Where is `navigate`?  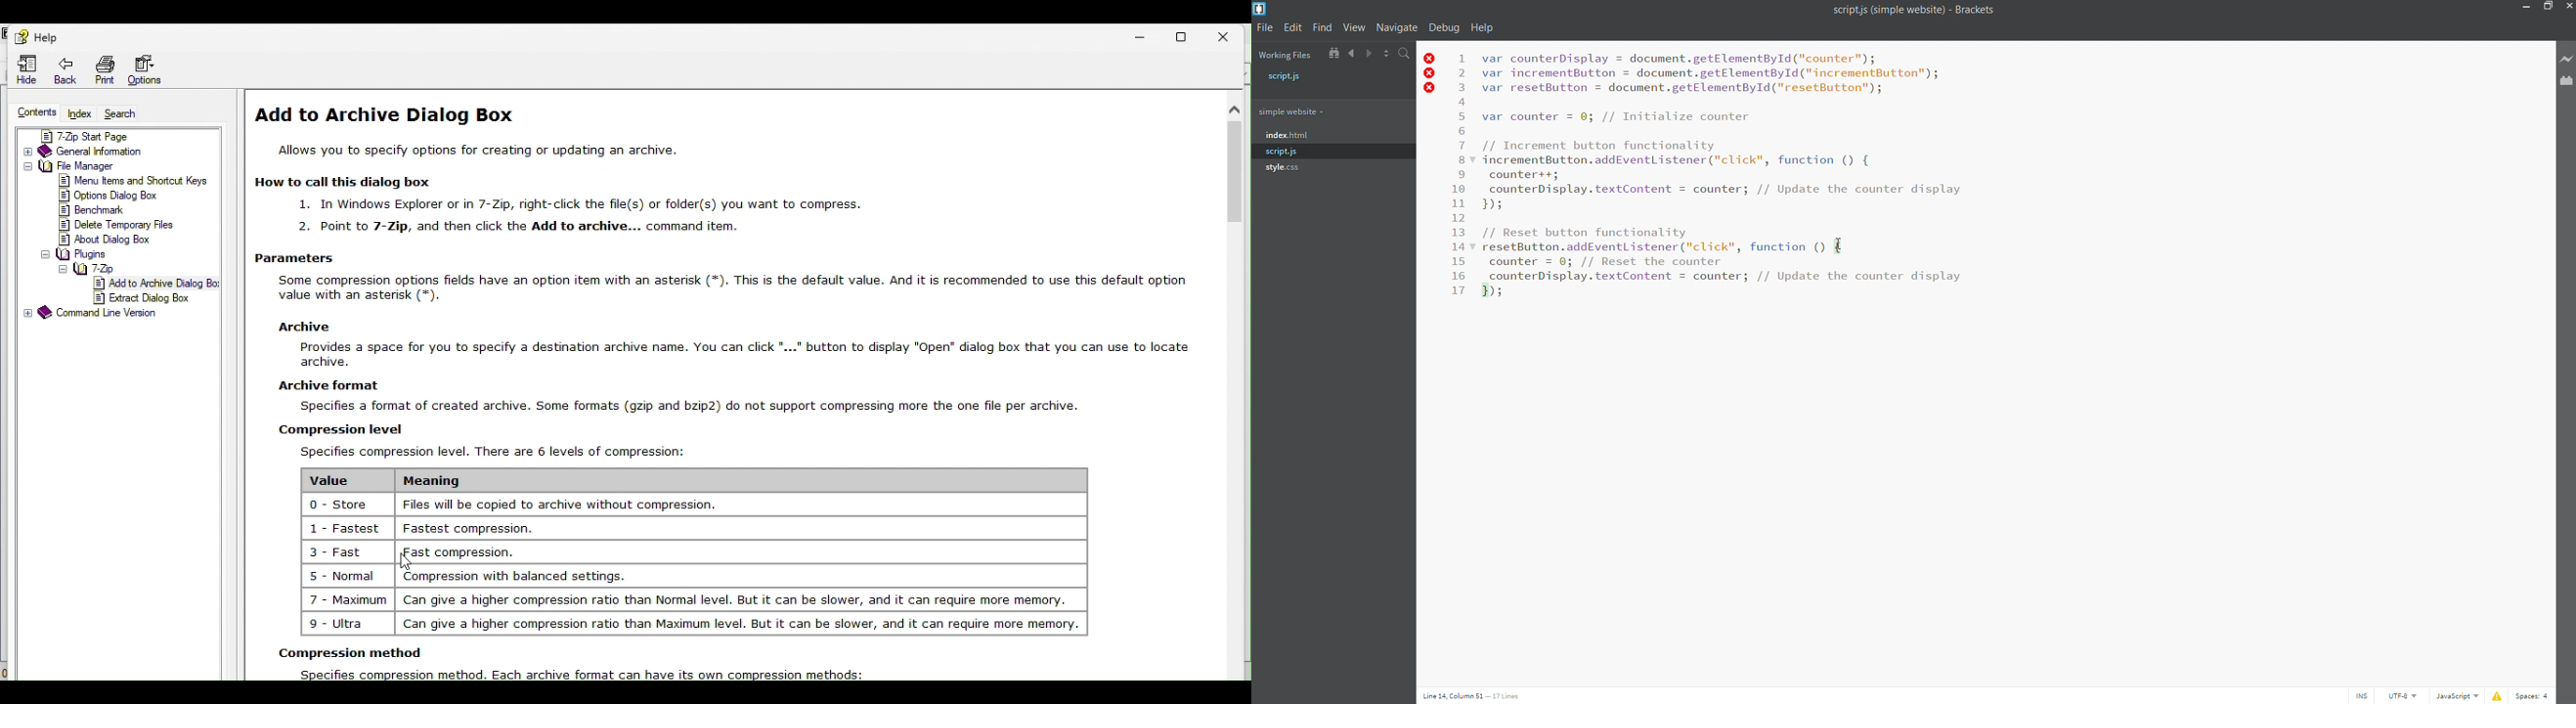
navigate is located at coordinates (1395, 28).